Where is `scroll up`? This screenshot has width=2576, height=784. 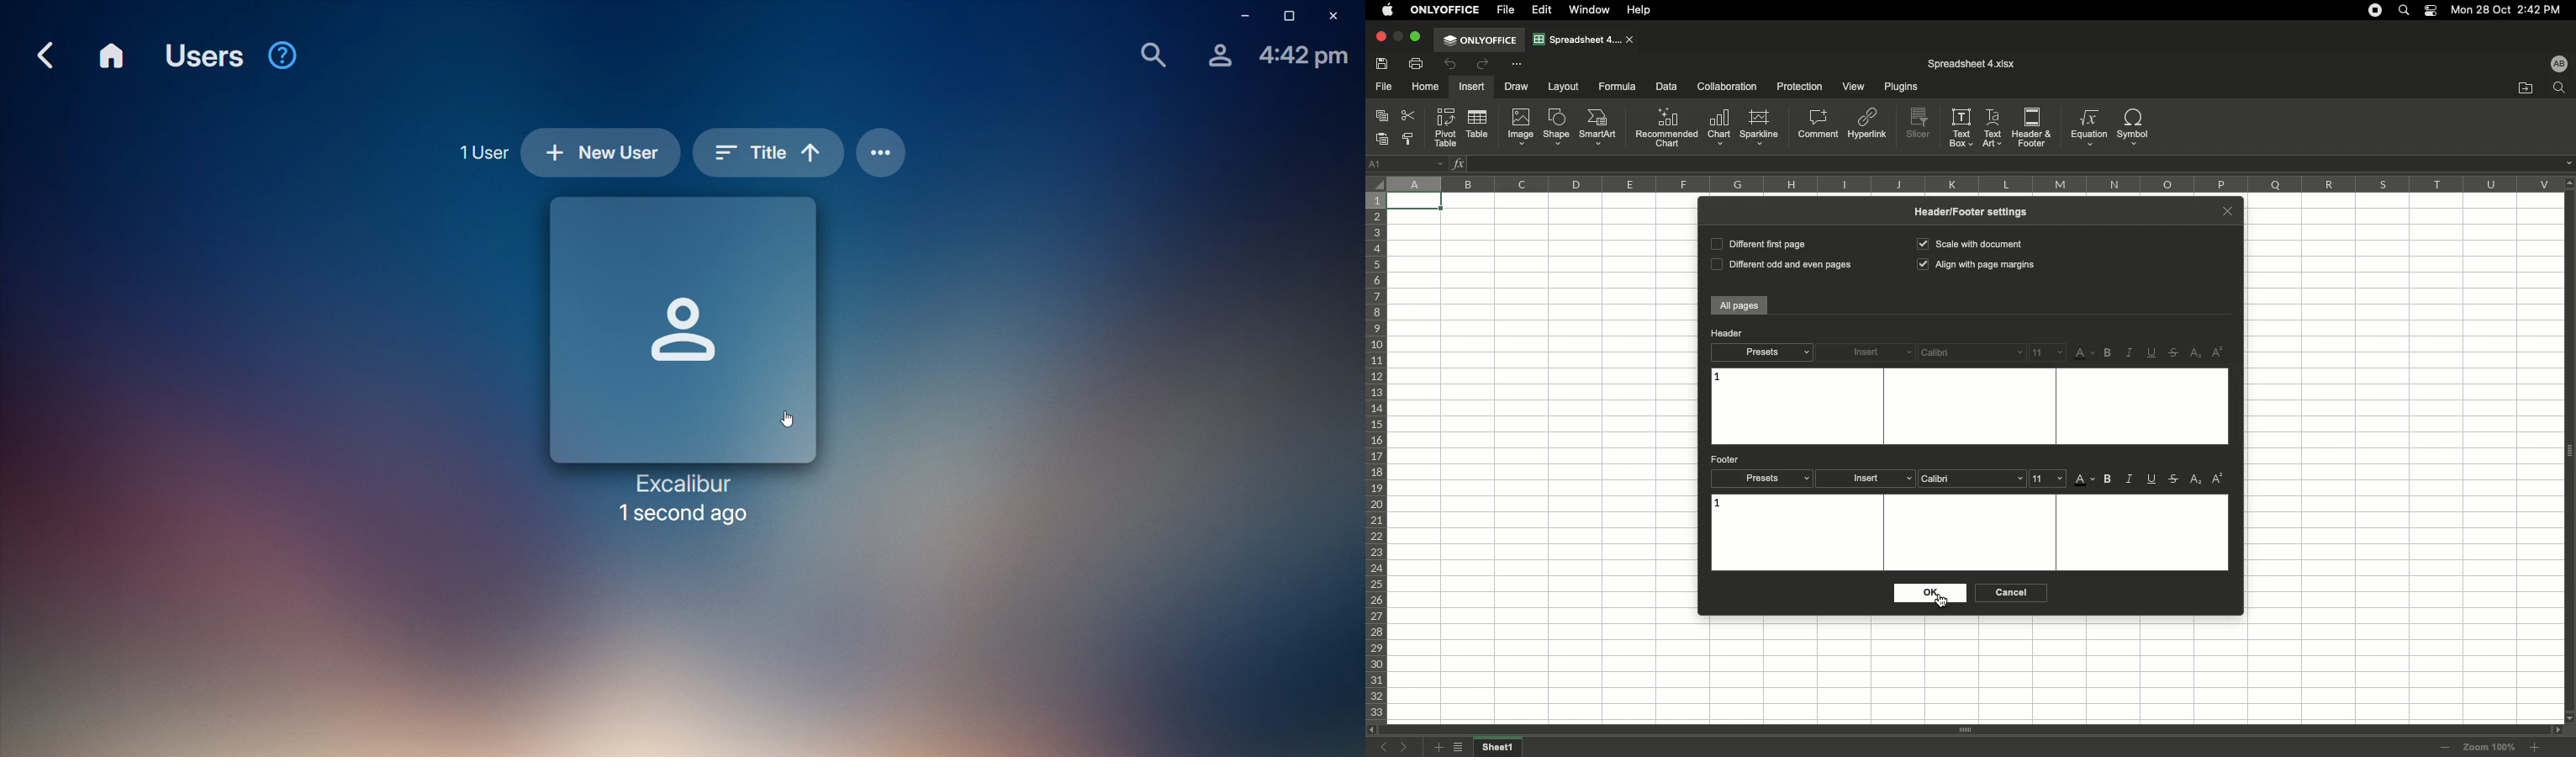 scroll up is located at coordinates (2568, 183).